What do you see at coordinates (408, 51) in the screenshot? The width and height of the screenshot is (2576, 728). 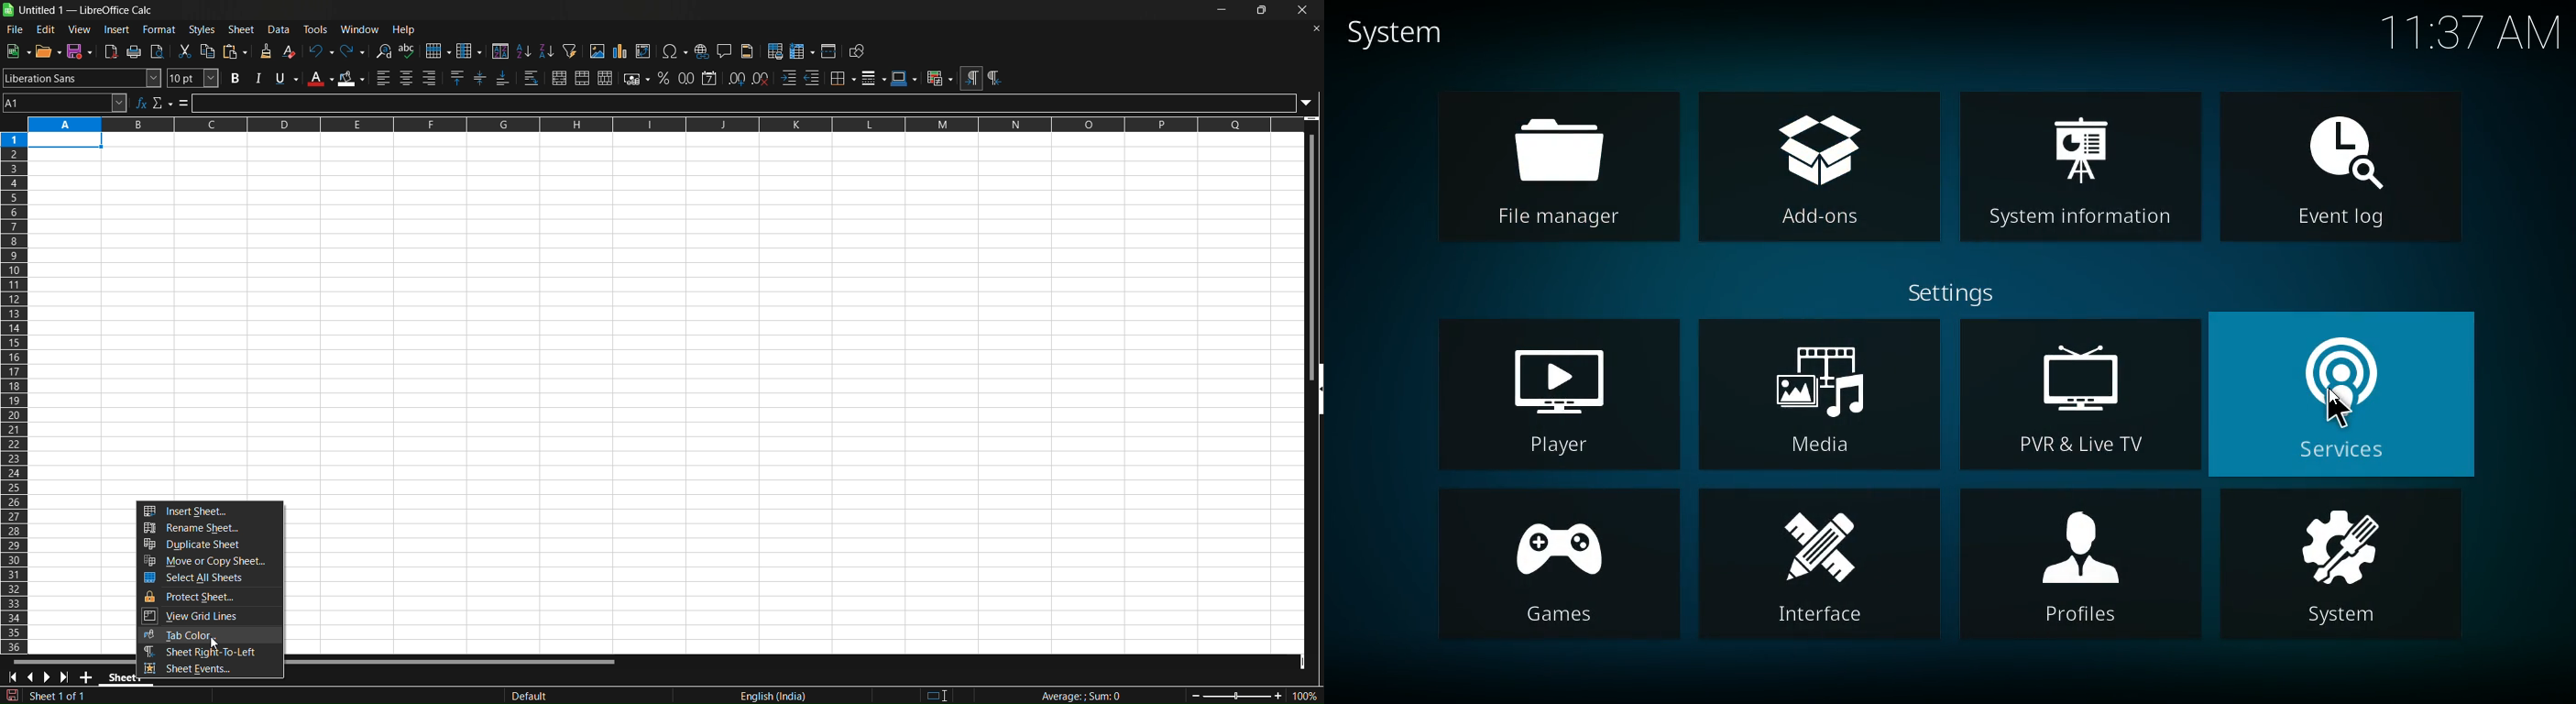 I see `spelling` at bounding box center [408, 51].